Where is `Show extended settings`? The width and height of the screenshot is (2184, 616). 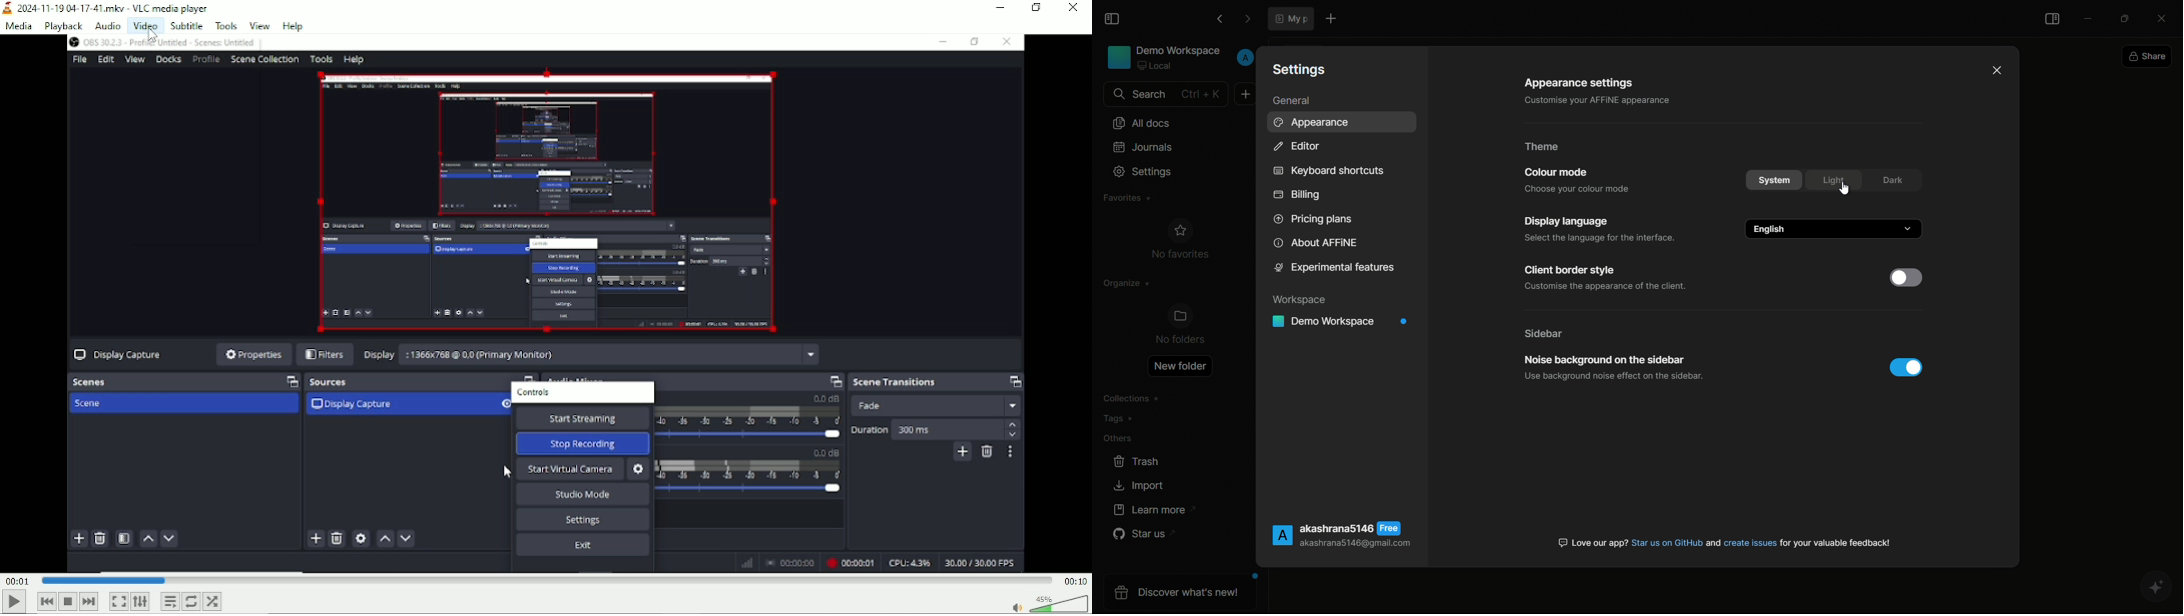 Show extended settings is located at coordinates (140, 602).